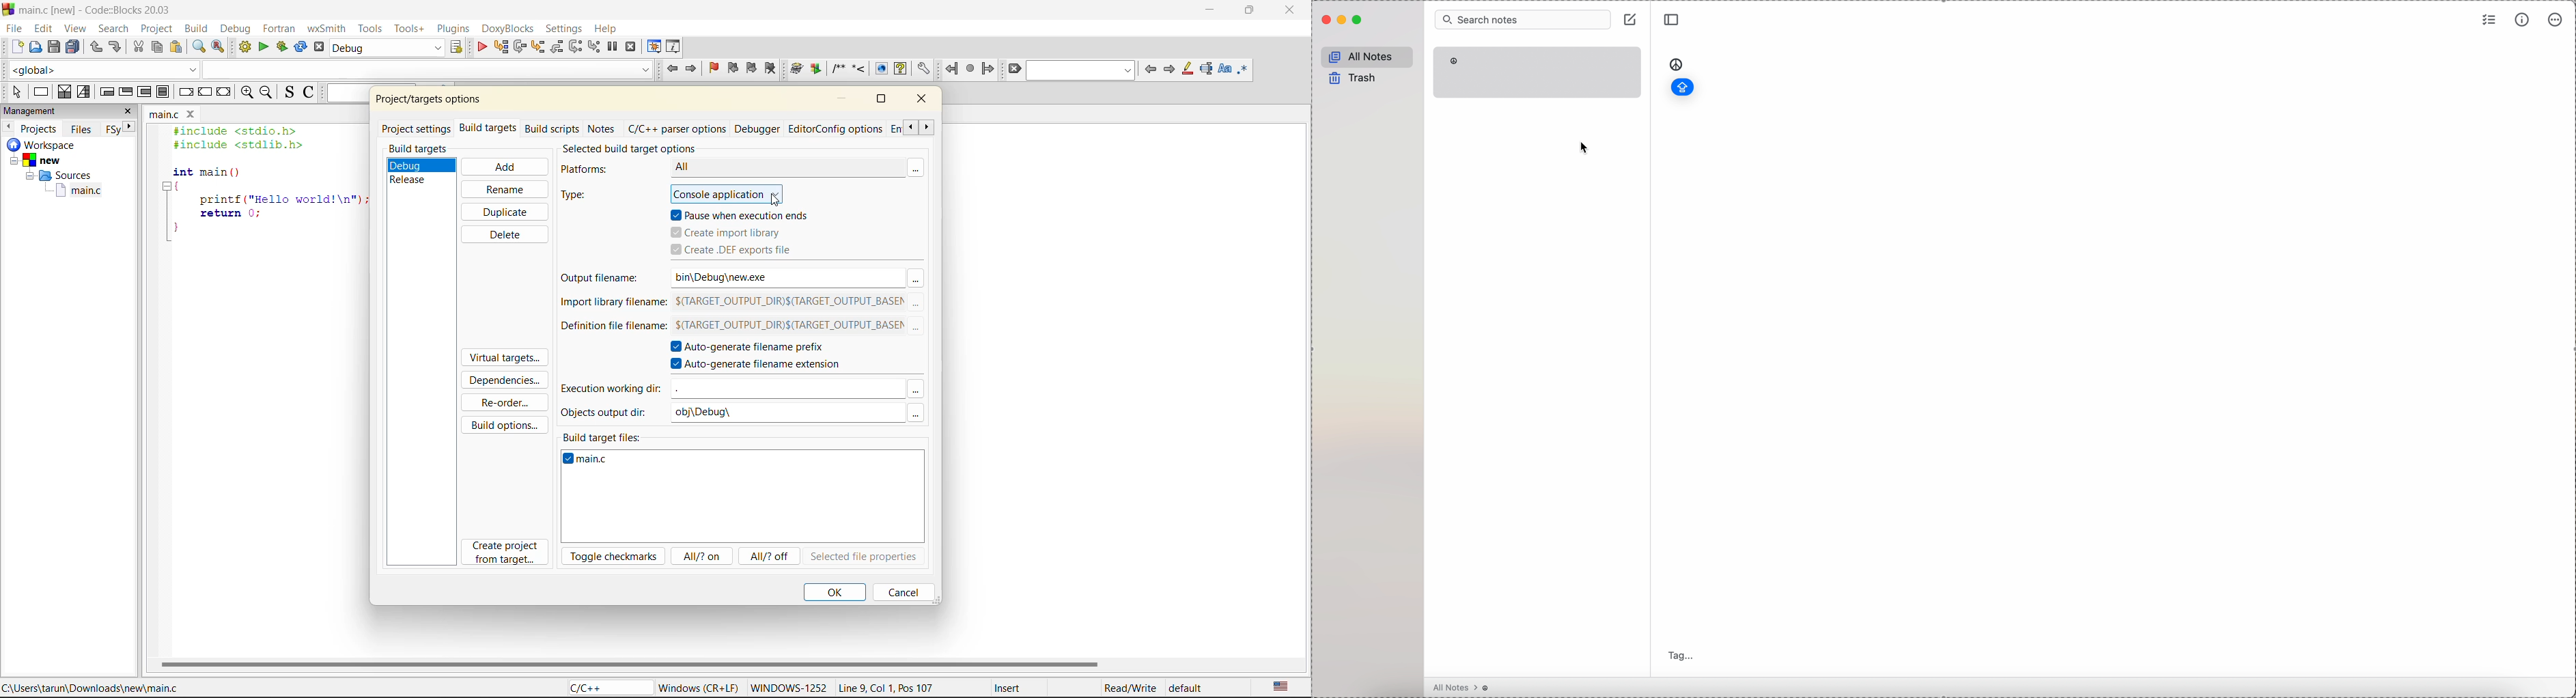  I want to click on edit, so click(44, 29).